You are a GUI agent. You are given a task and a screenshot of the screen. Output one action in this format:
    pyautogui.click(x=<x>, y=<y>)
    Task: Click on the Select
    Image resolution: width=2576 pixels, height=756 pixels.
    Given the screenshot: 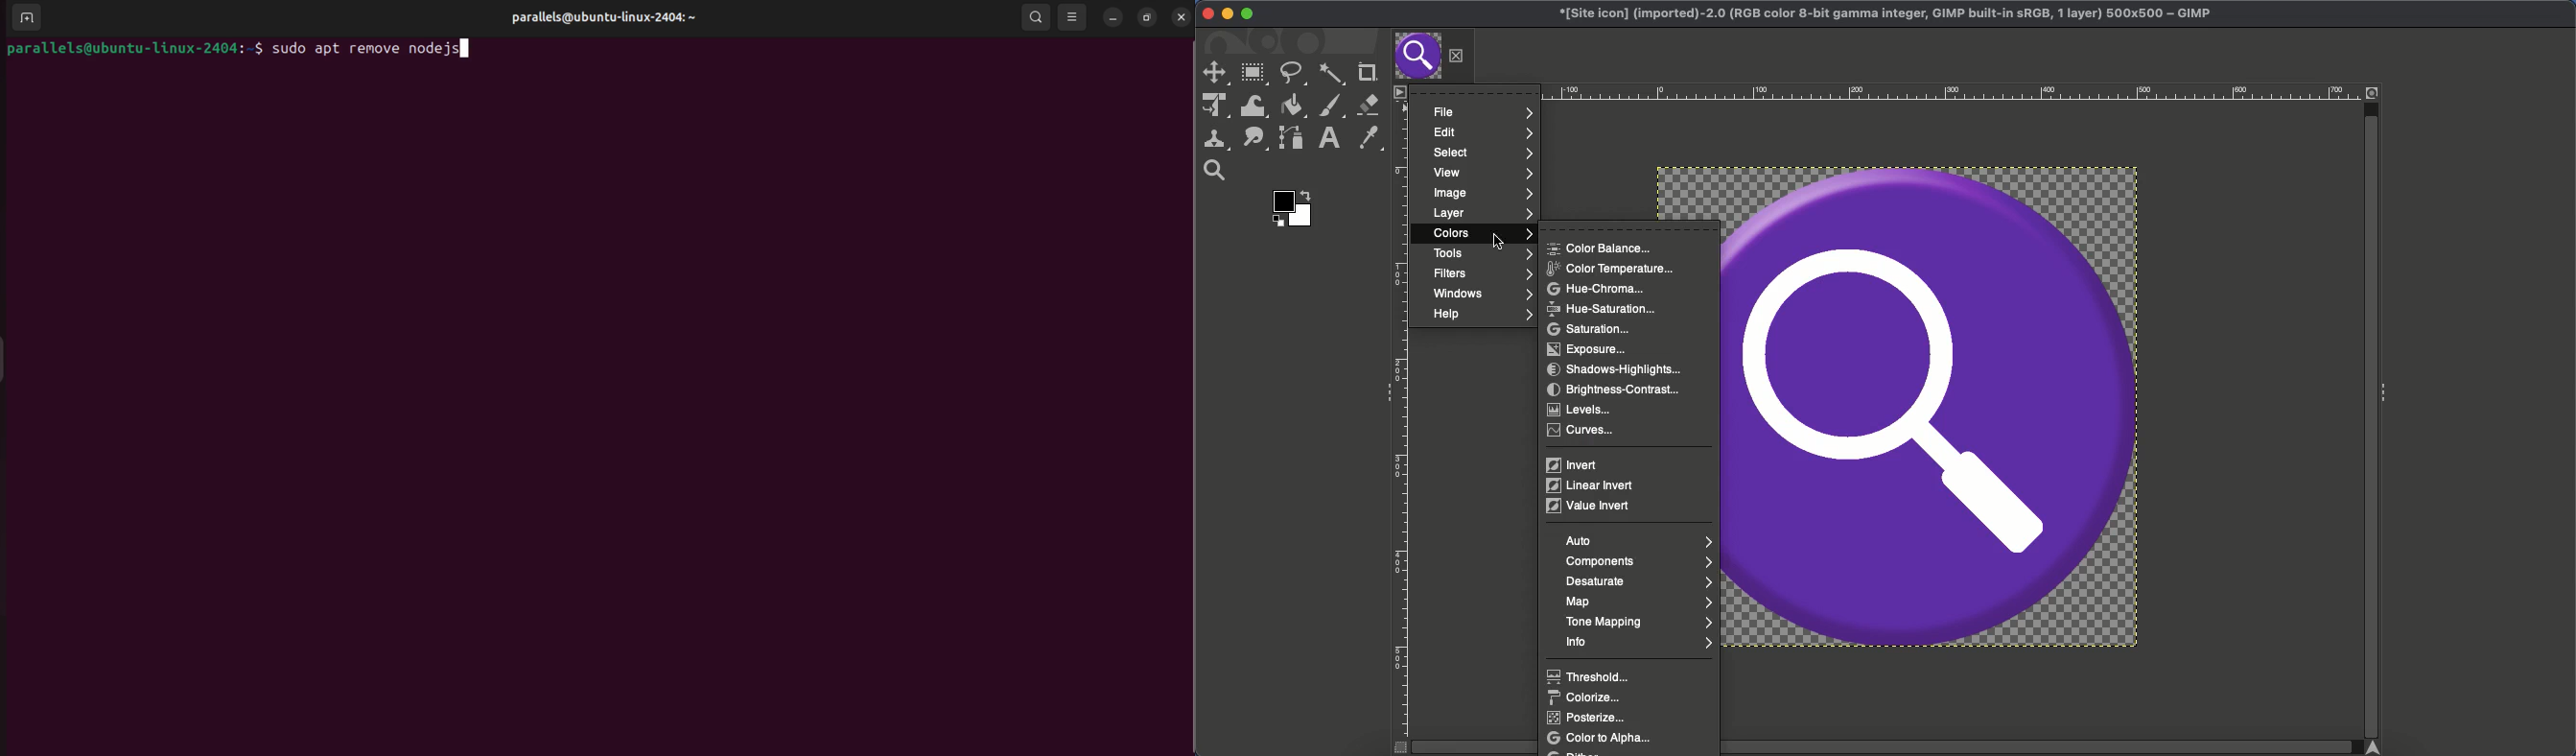 What is the action you would take?
    pyautogui.click(x=1481, y=154)
    